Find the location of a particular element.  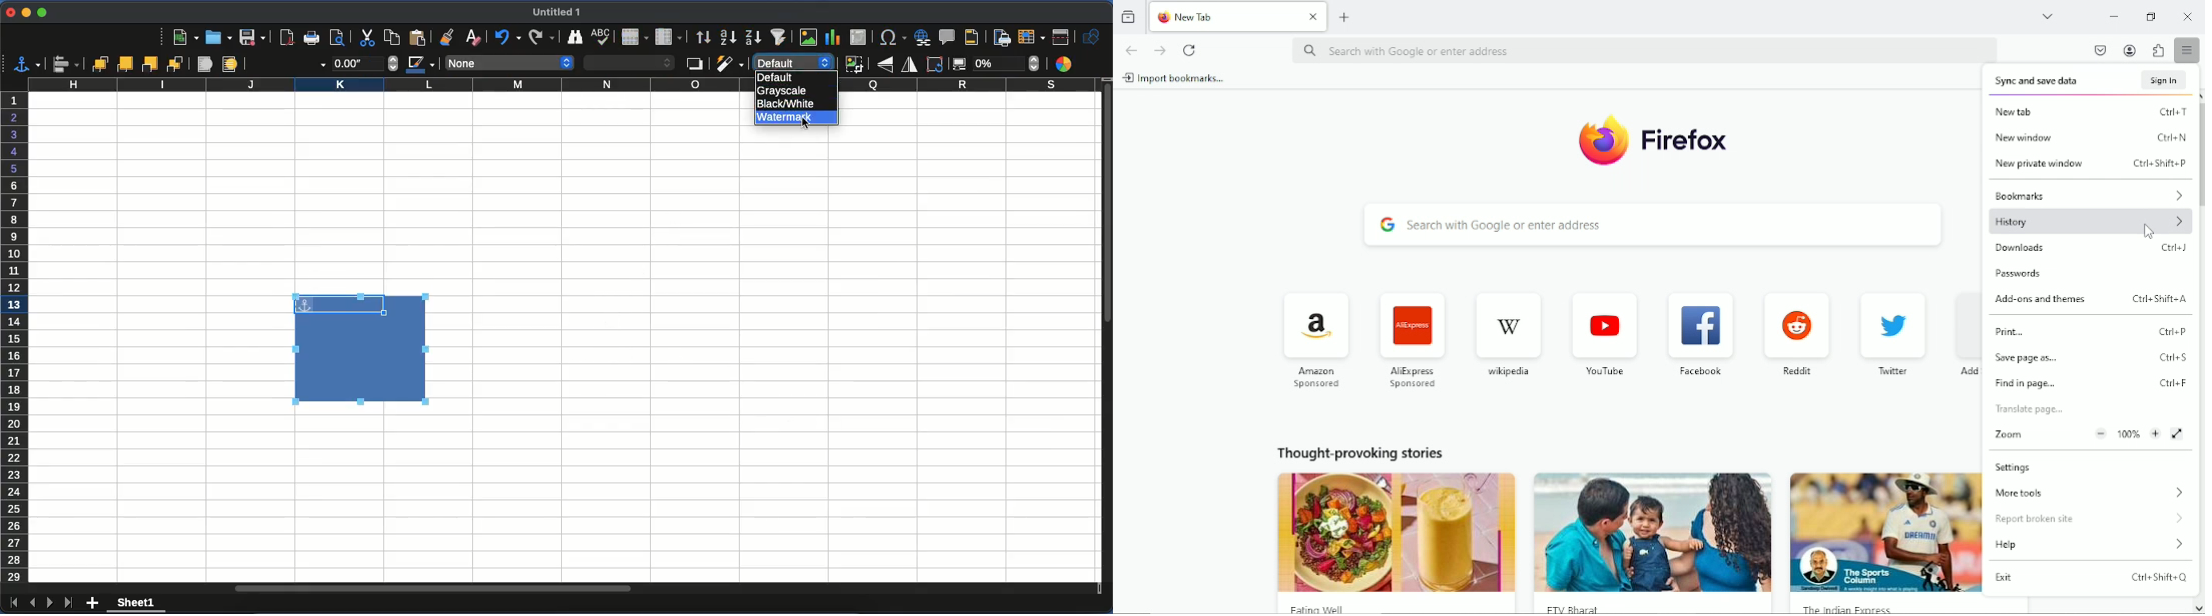

sync and save data is located at coordinates (2089, 83).